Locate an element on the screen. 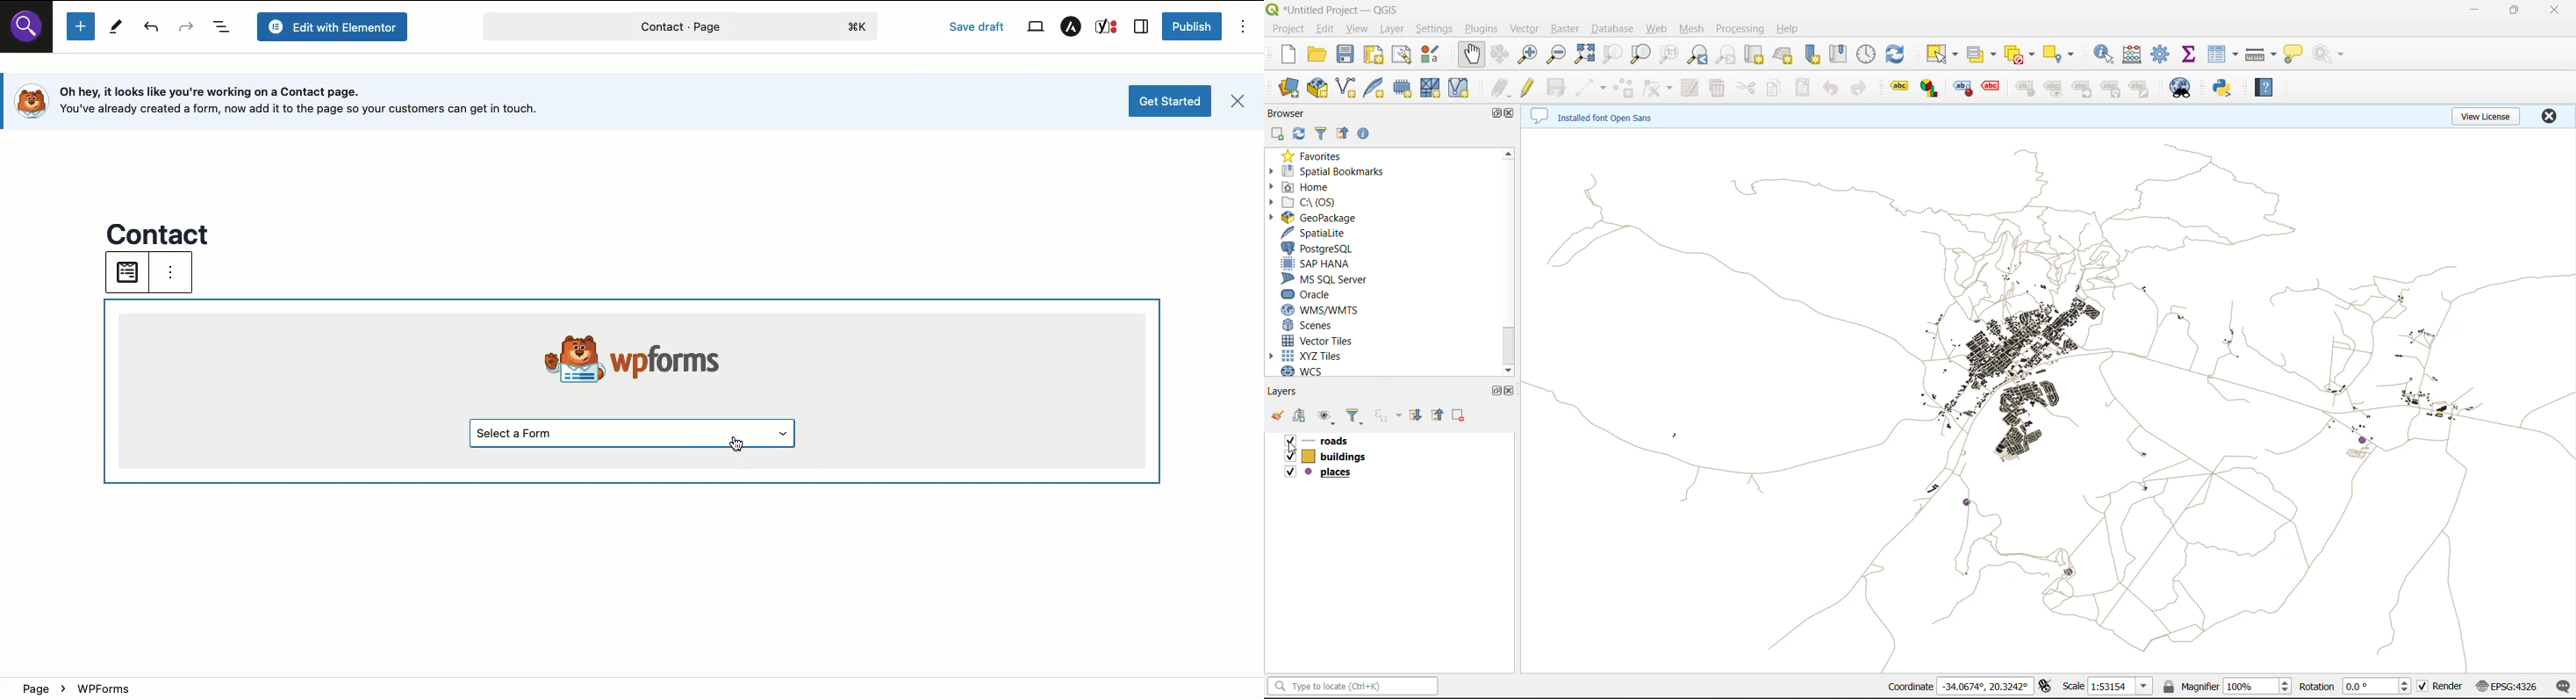 This screenshot has height=700, width=2576. spatial  bookmarks is located at coordinates (1337, 173).